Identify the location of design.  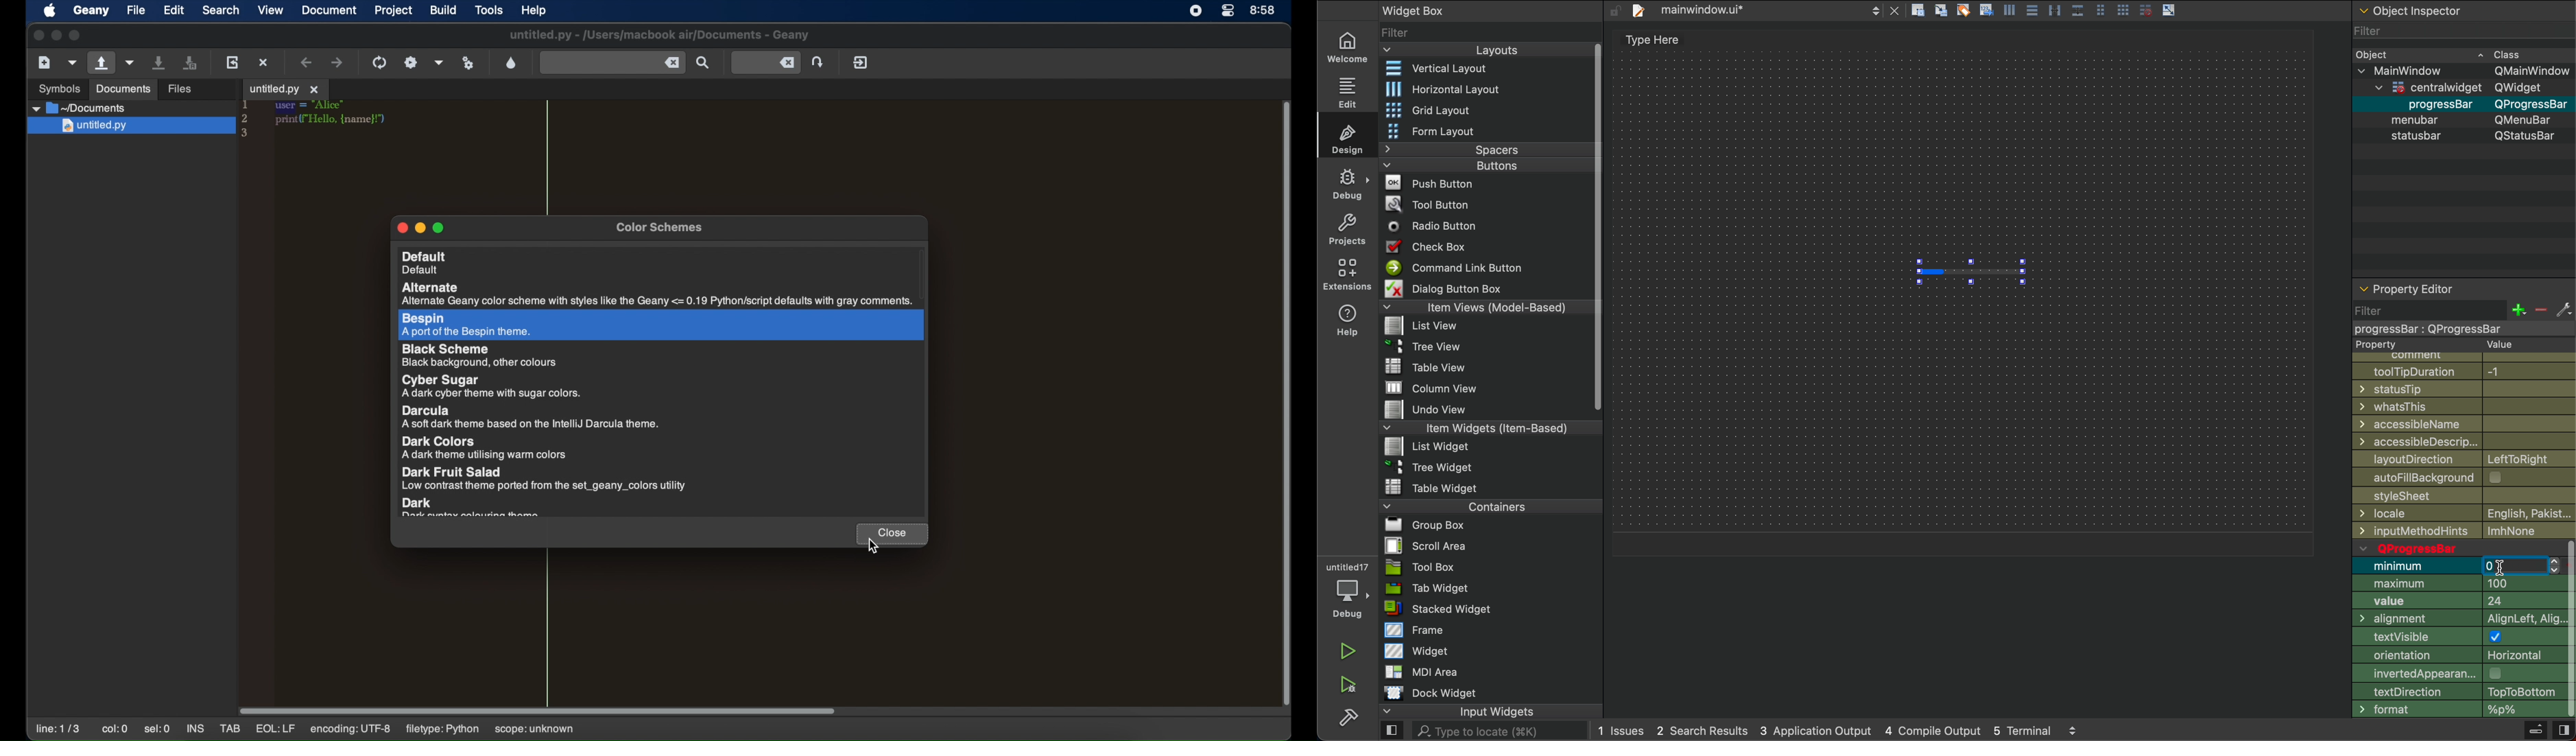
(1350, 138).